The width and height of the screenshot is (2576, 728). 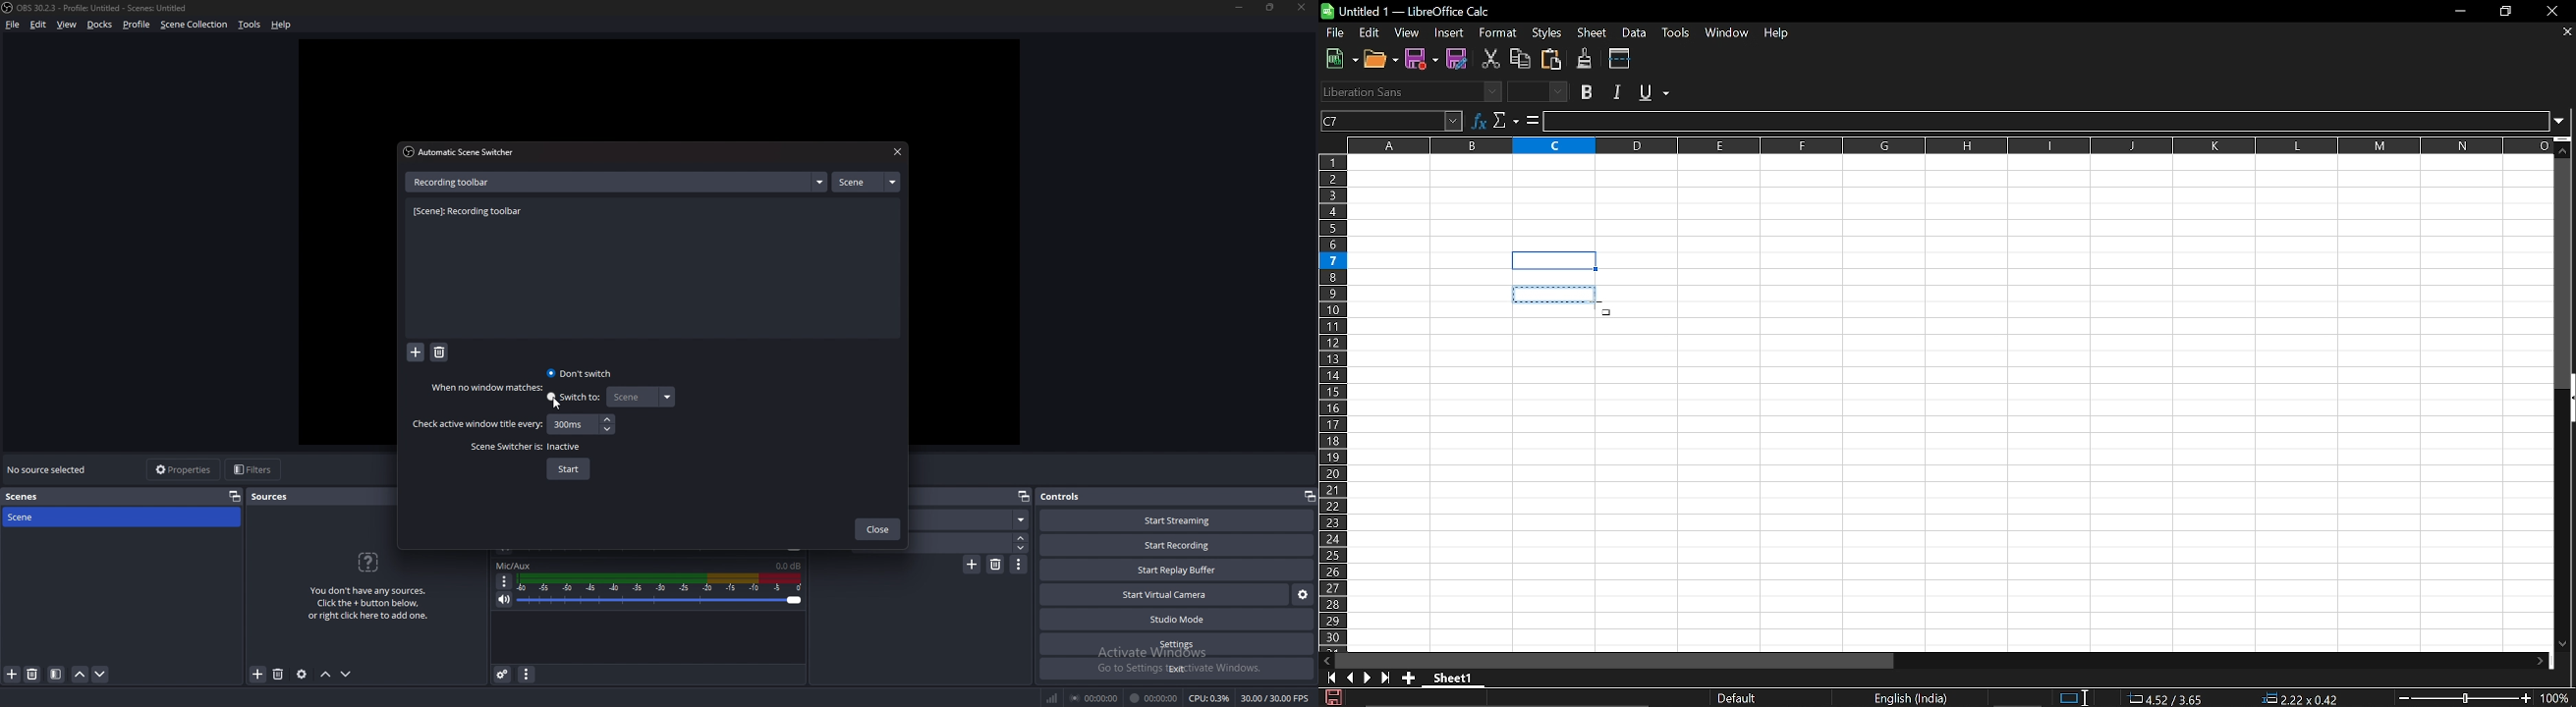 What do you see at coordinates (1334, 32) in the screenshot?
I see `File` at bounding box center [1334, 32].